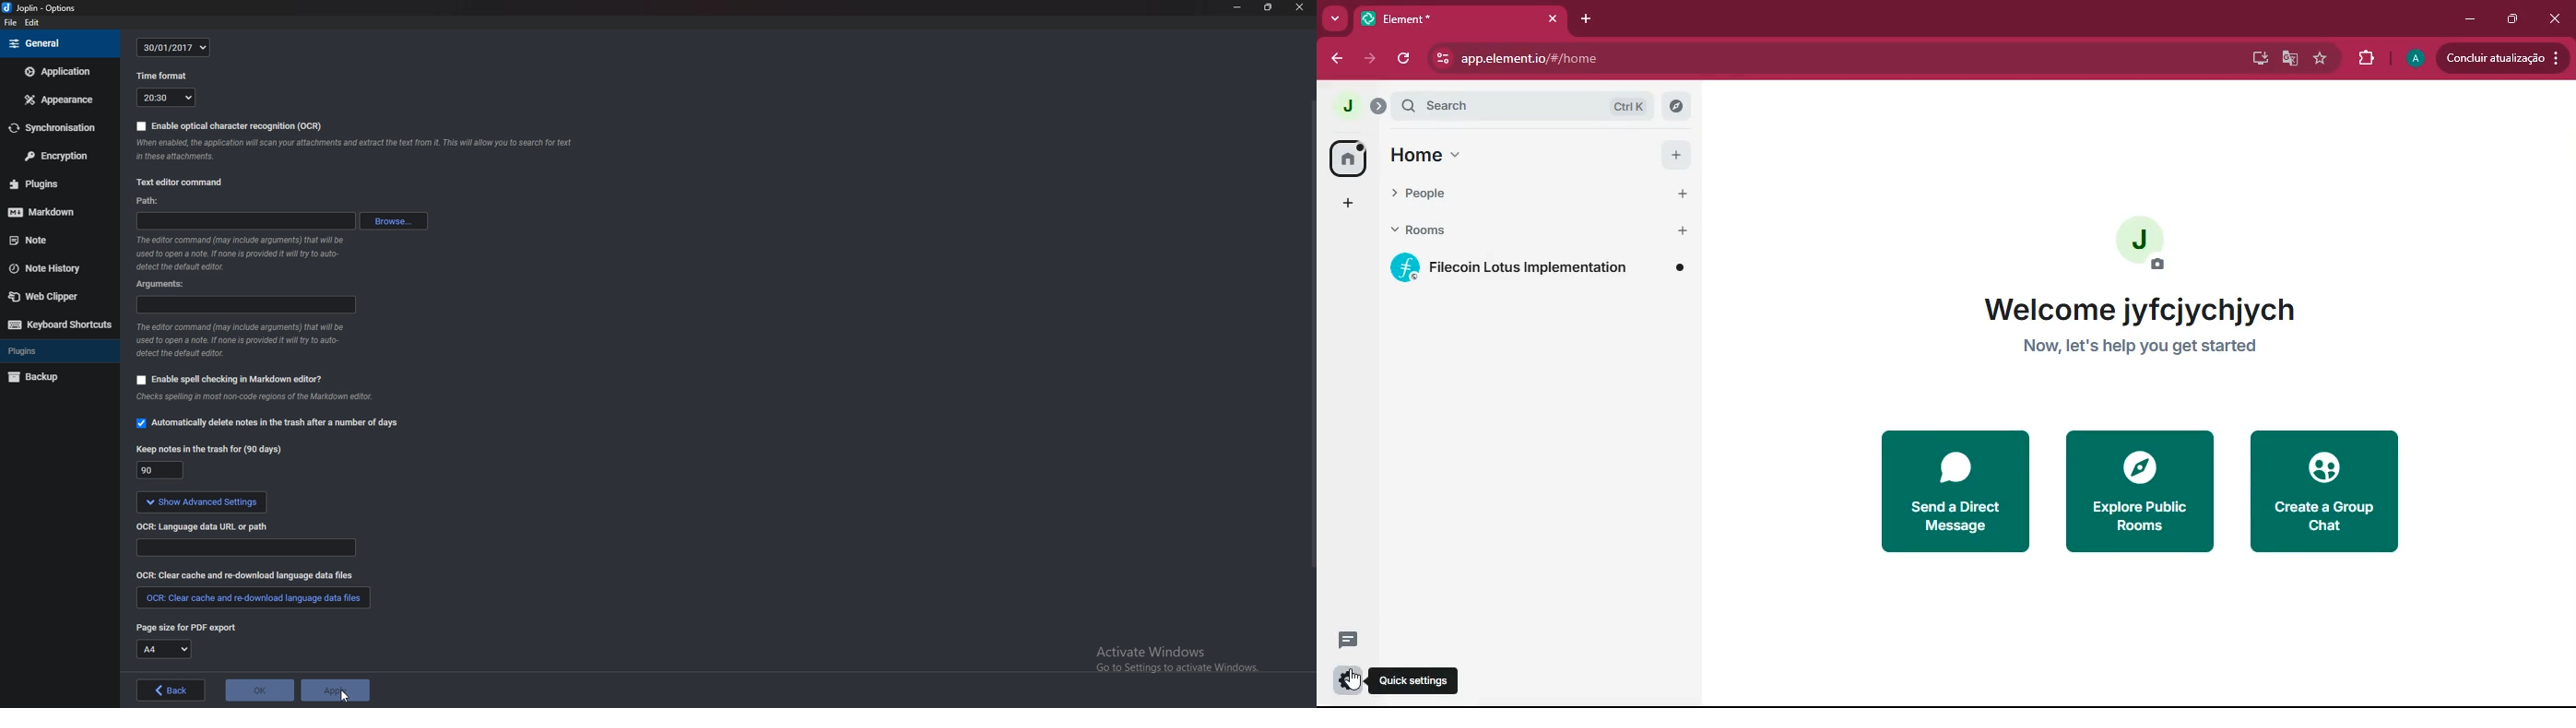  Describe the element at coordinates (175, 47) in the screenshot. I see `30/01/2017` at that location.